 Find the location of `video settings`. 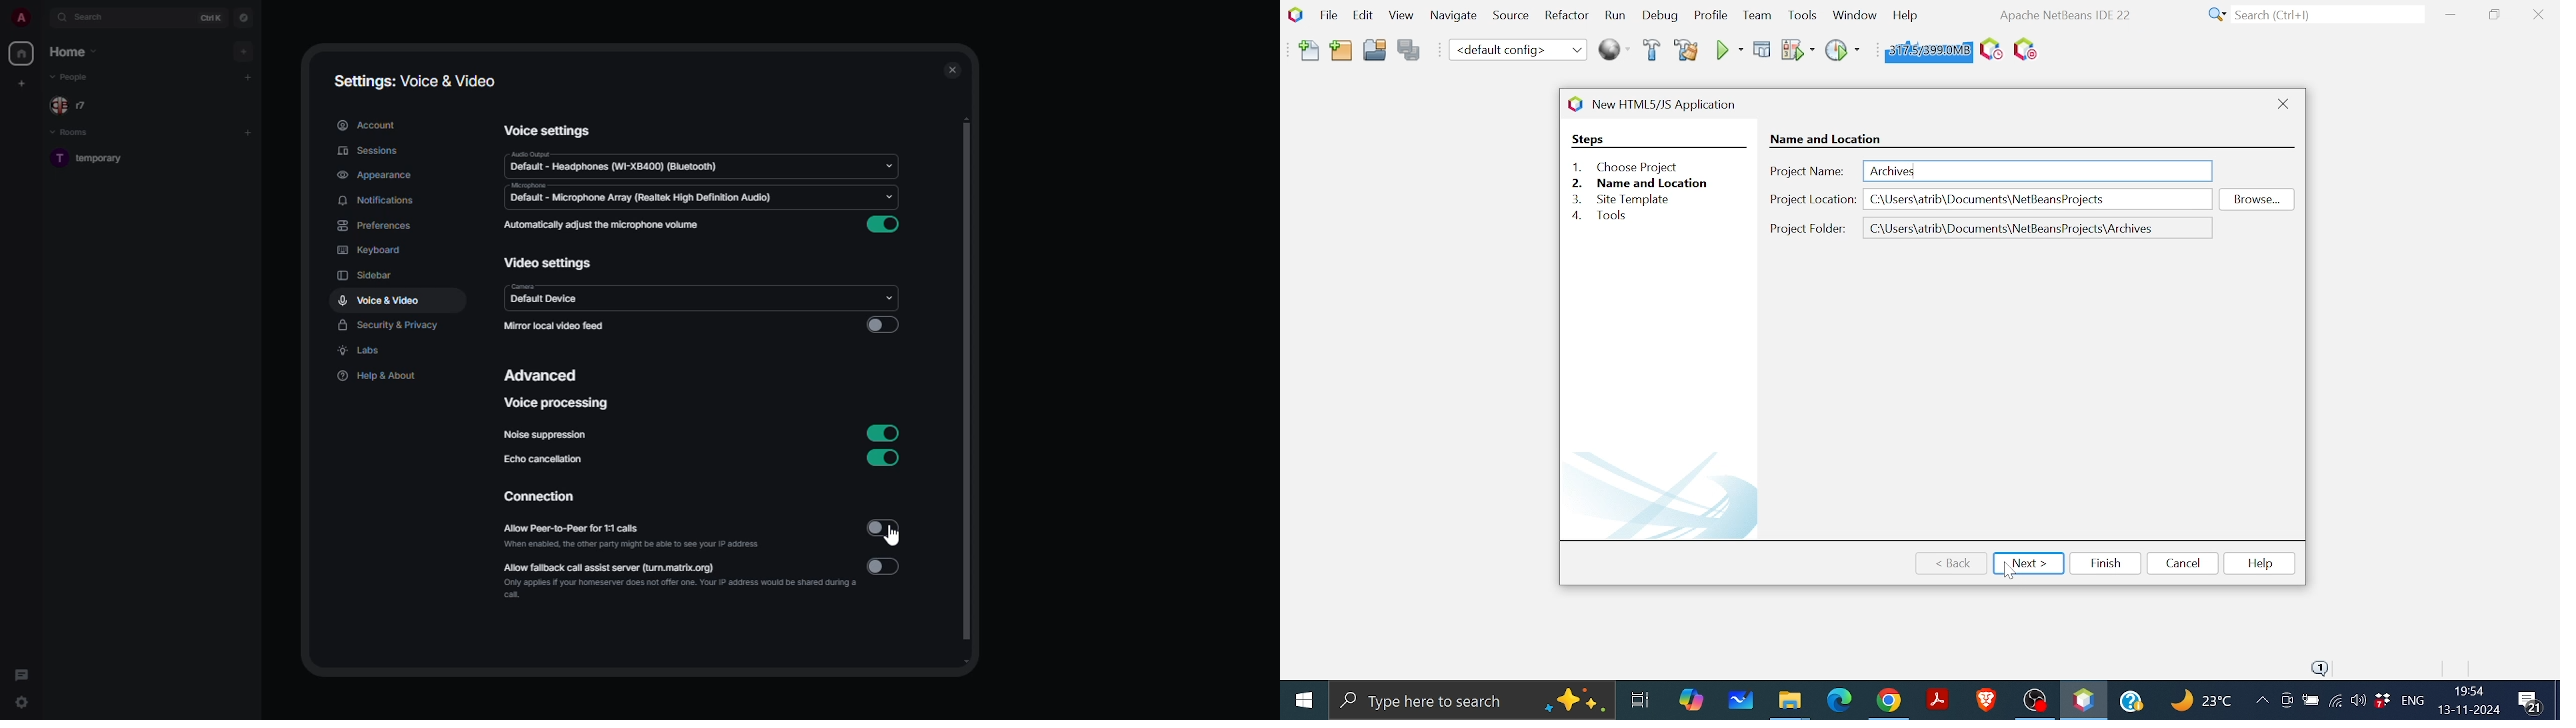

video settings is located at coordinates (550, 263).